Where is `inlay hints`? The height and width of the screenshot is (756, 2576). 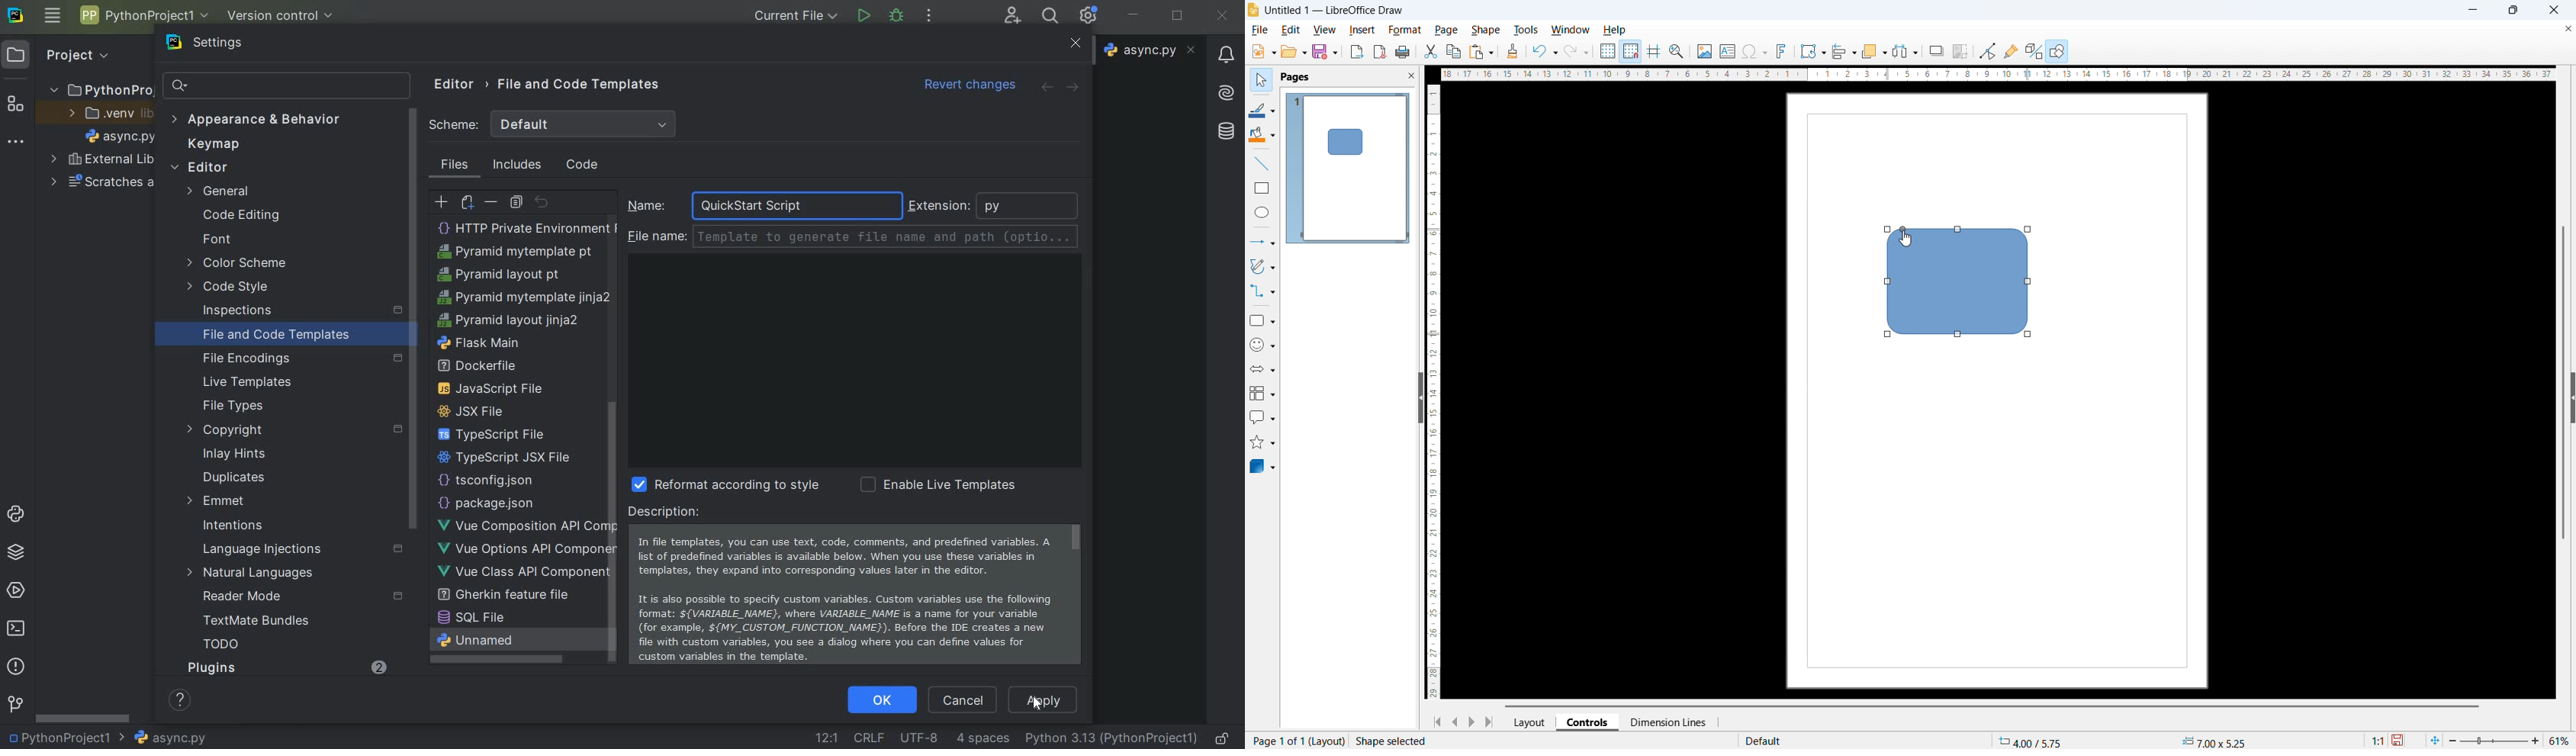 inlay hints is located at coordinates (255, 455).